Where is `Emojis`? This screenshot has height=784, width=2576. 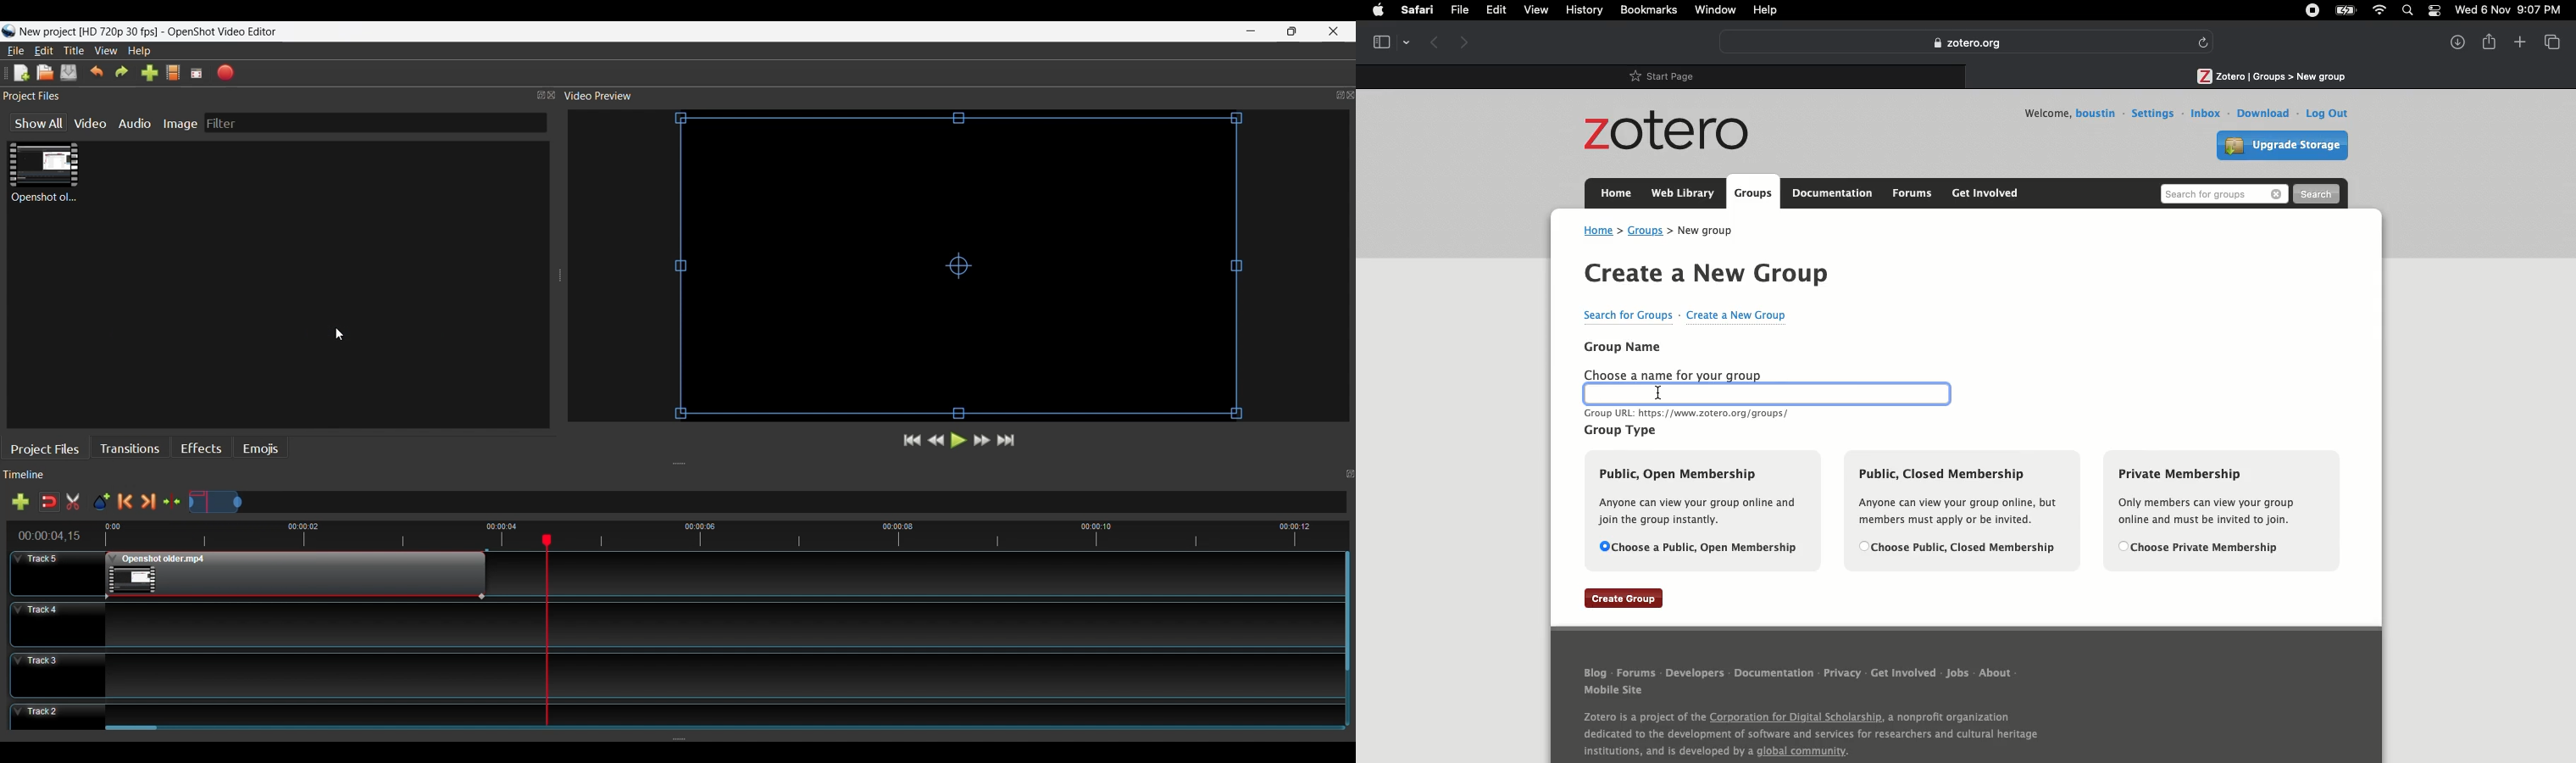
Emojis is located at coordinates (260, 449).